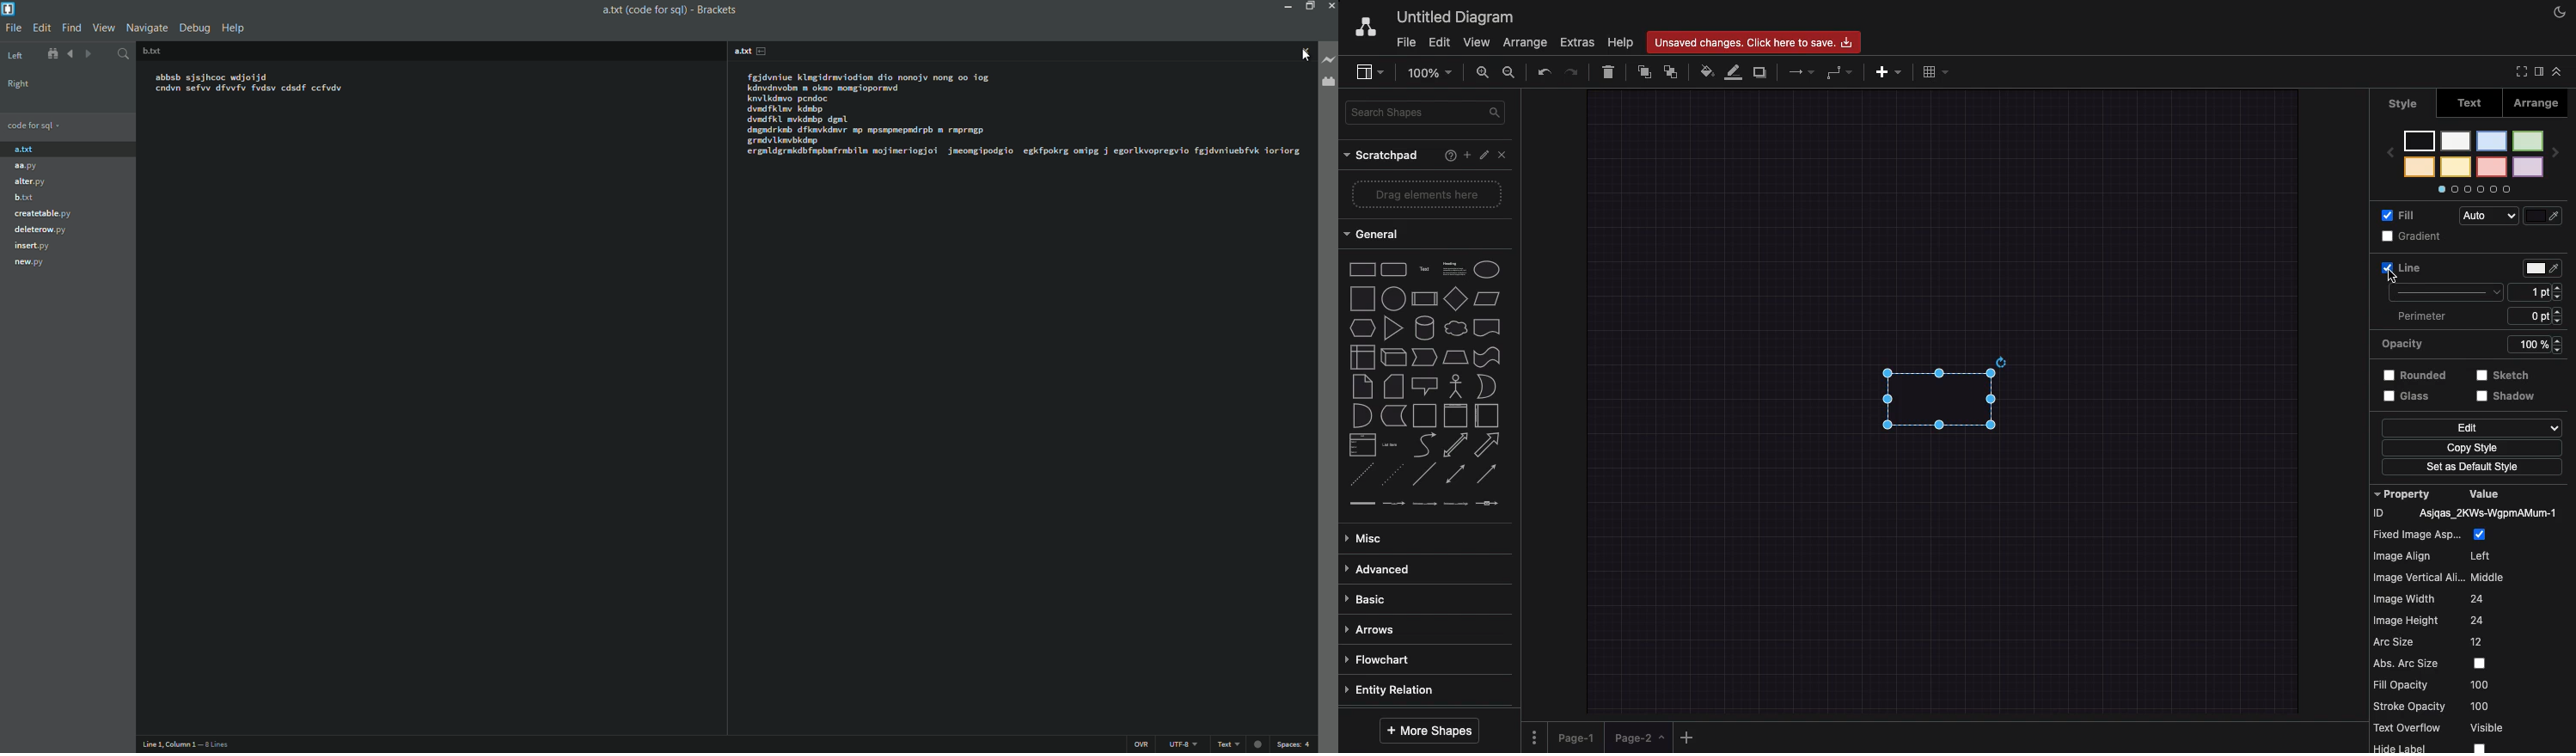  Describe the element at coordinates (1641, 738) in the screenshot. I see `page-2` at that location.